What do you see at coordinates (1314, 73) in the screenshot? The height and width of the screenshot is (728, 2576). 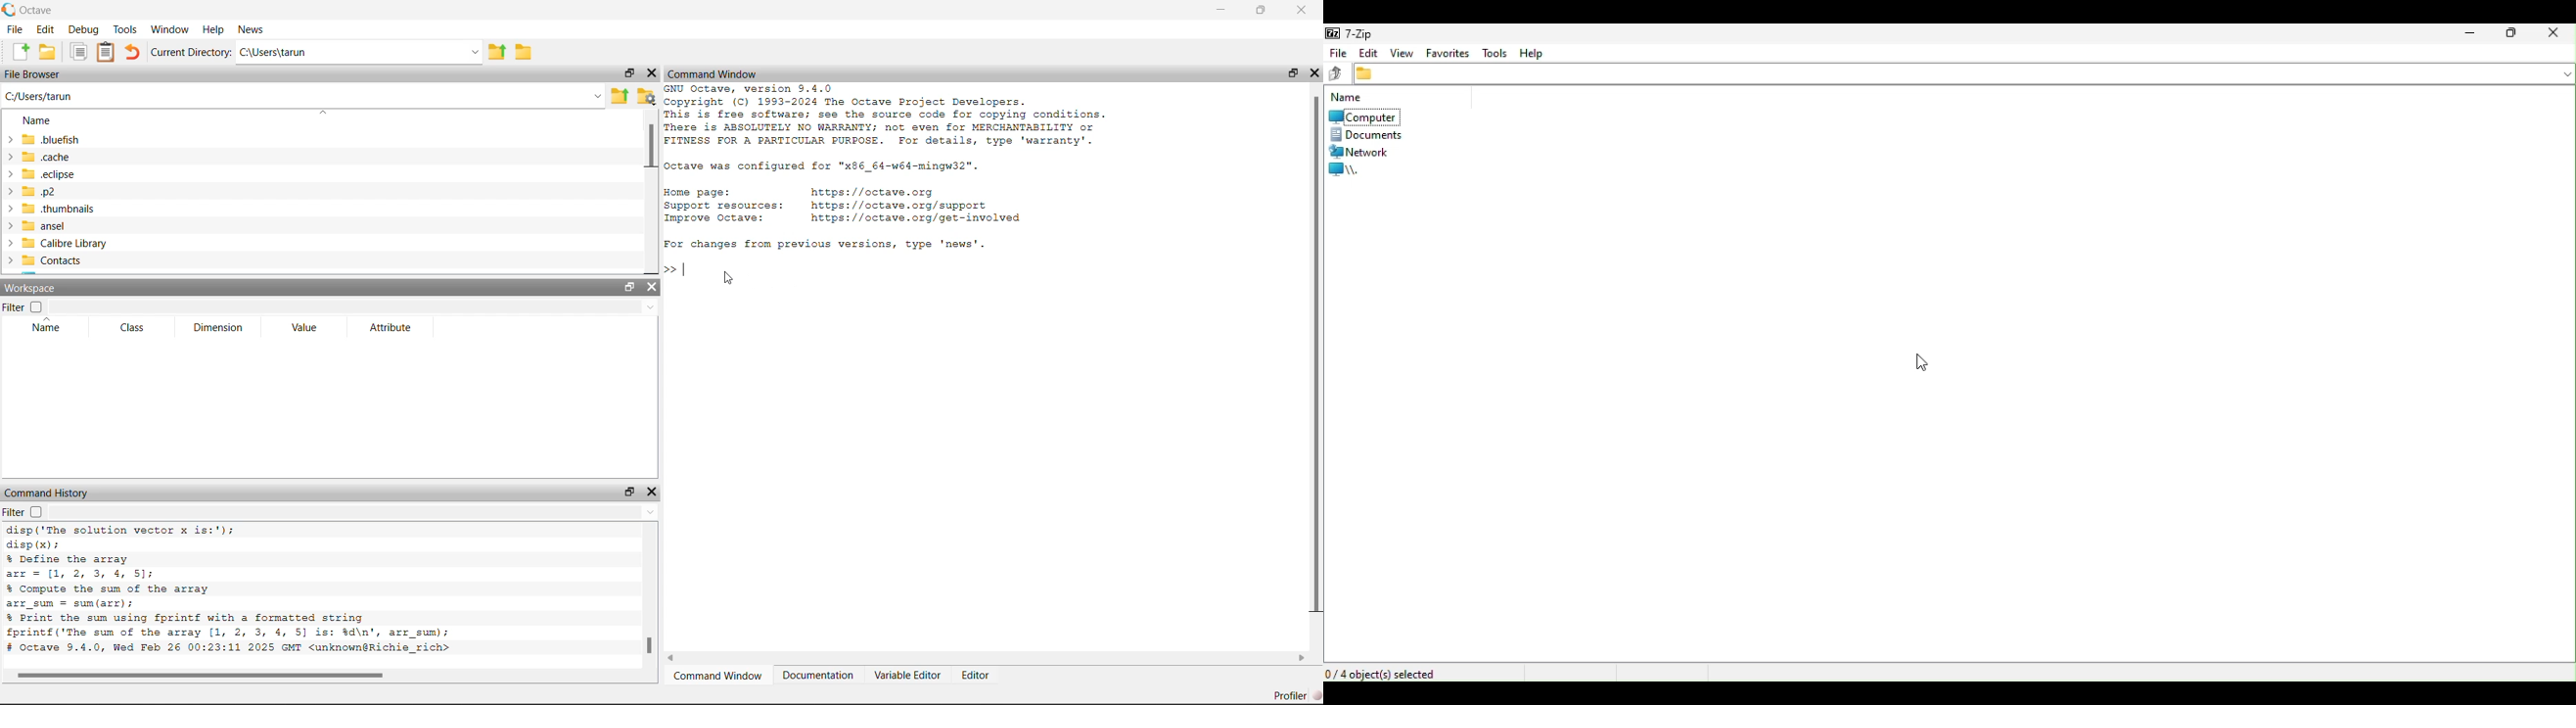 I see `Close` at bounding box center [1314, 73].